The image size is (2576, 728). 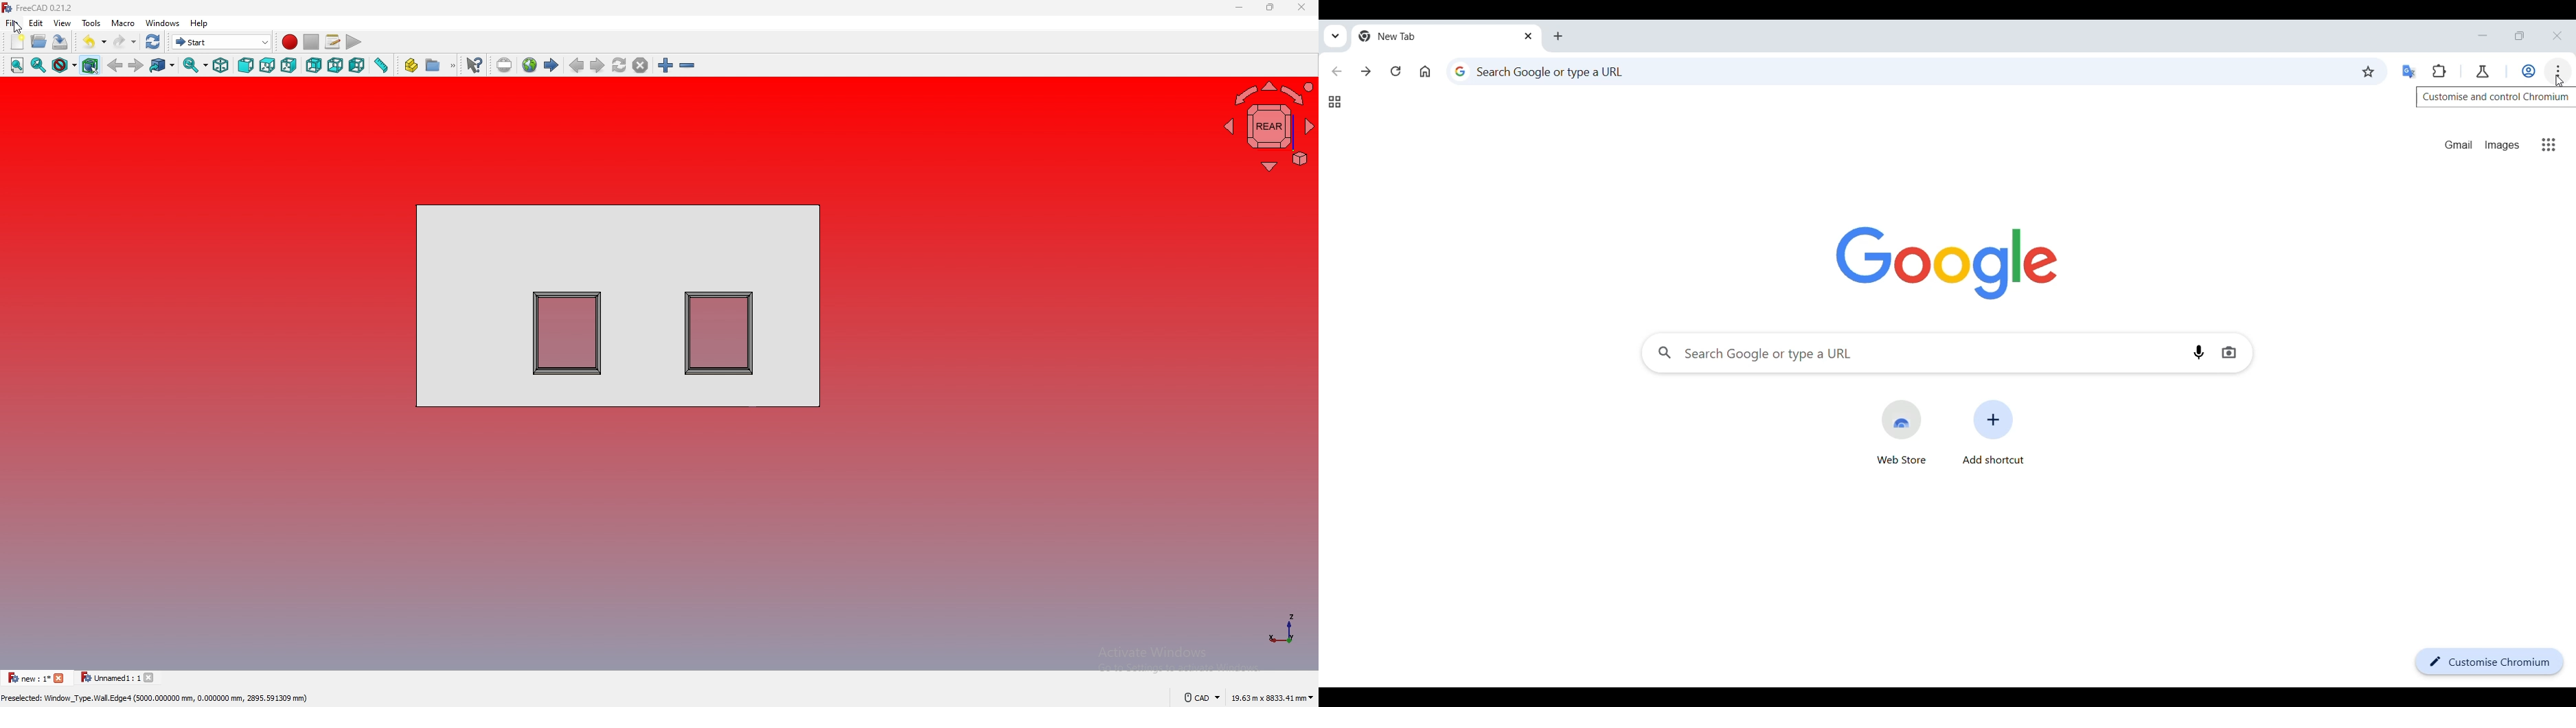 I want to click on tools, so click(x=91, y=23).